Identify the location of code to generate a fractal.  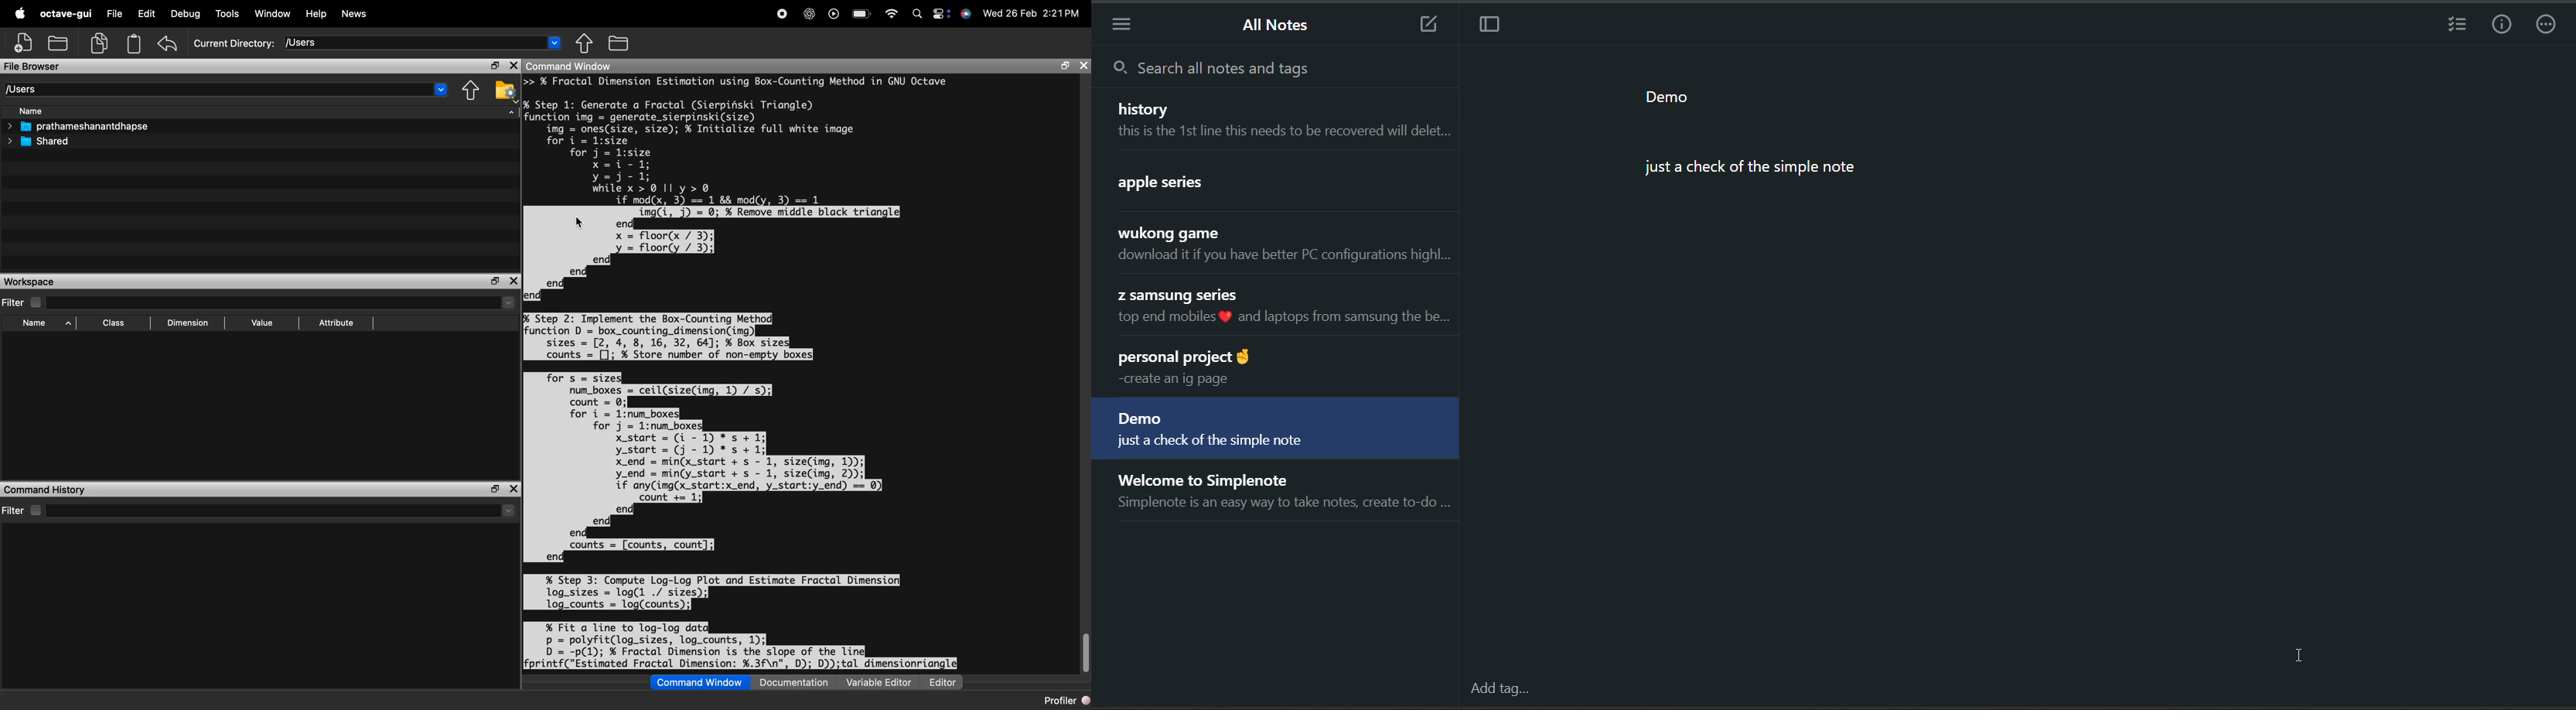
(758, 198).